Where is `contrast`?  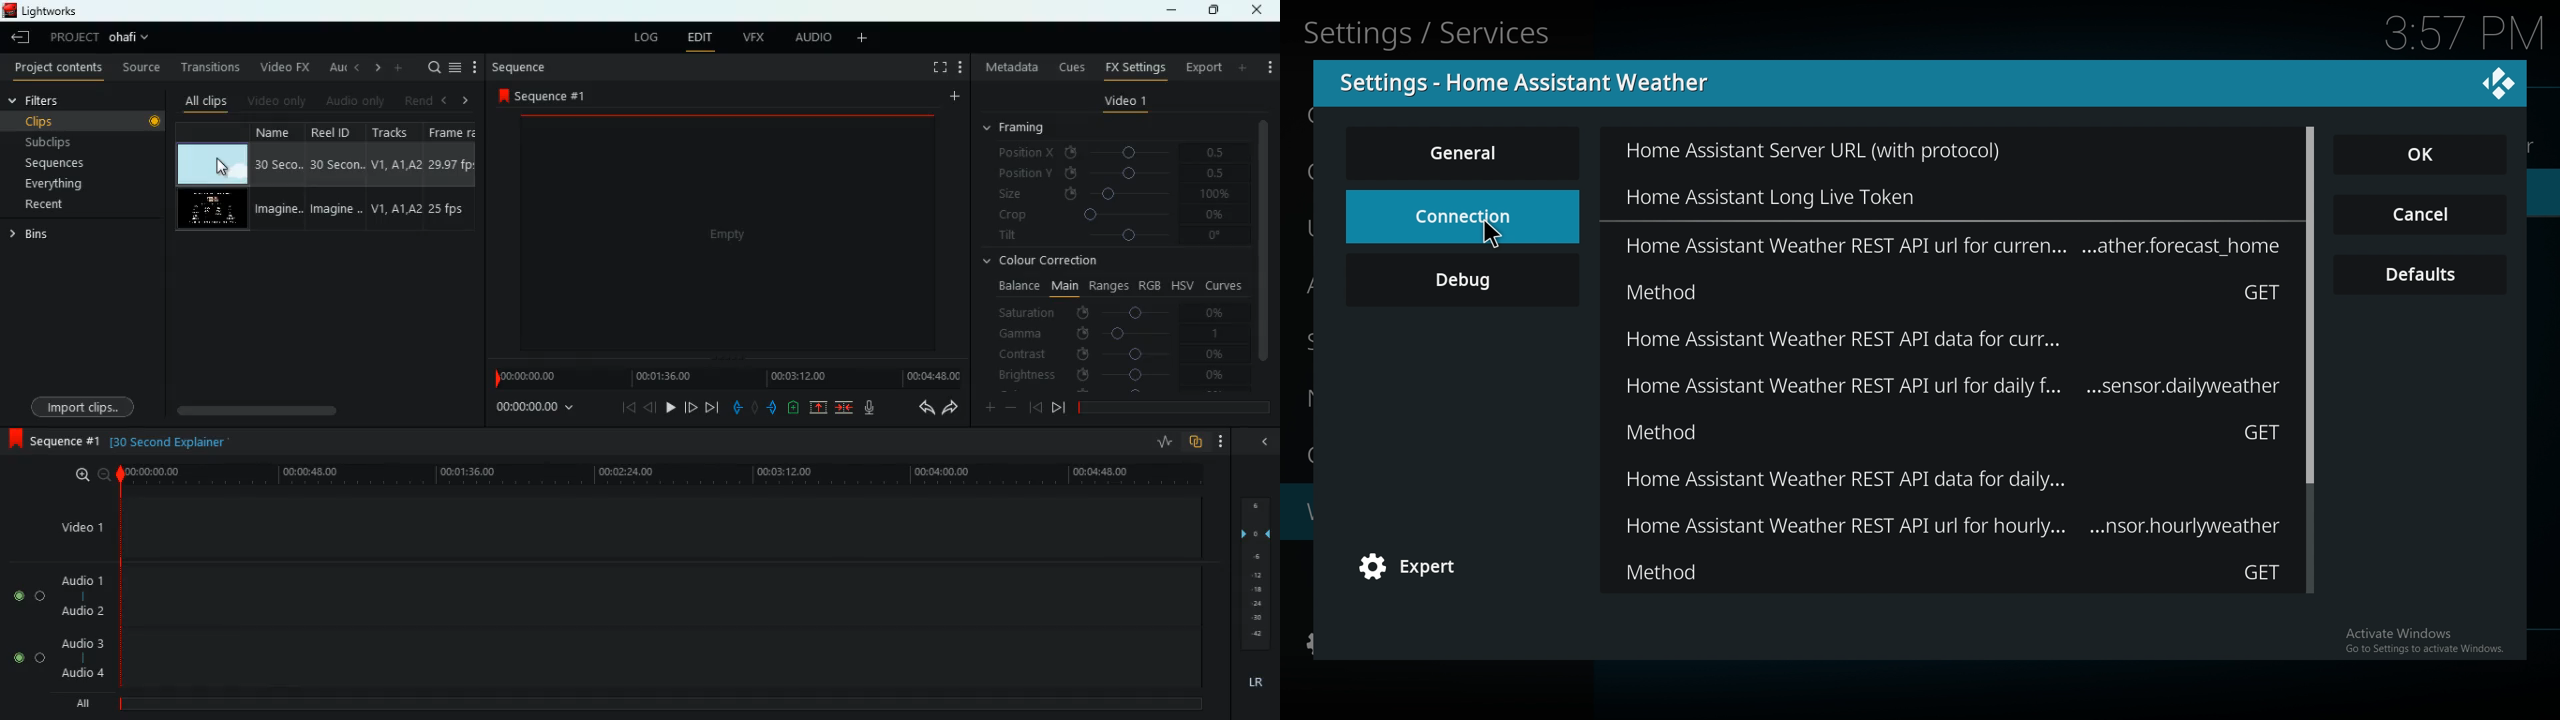 contrast is located at coordinates (1110, 355).